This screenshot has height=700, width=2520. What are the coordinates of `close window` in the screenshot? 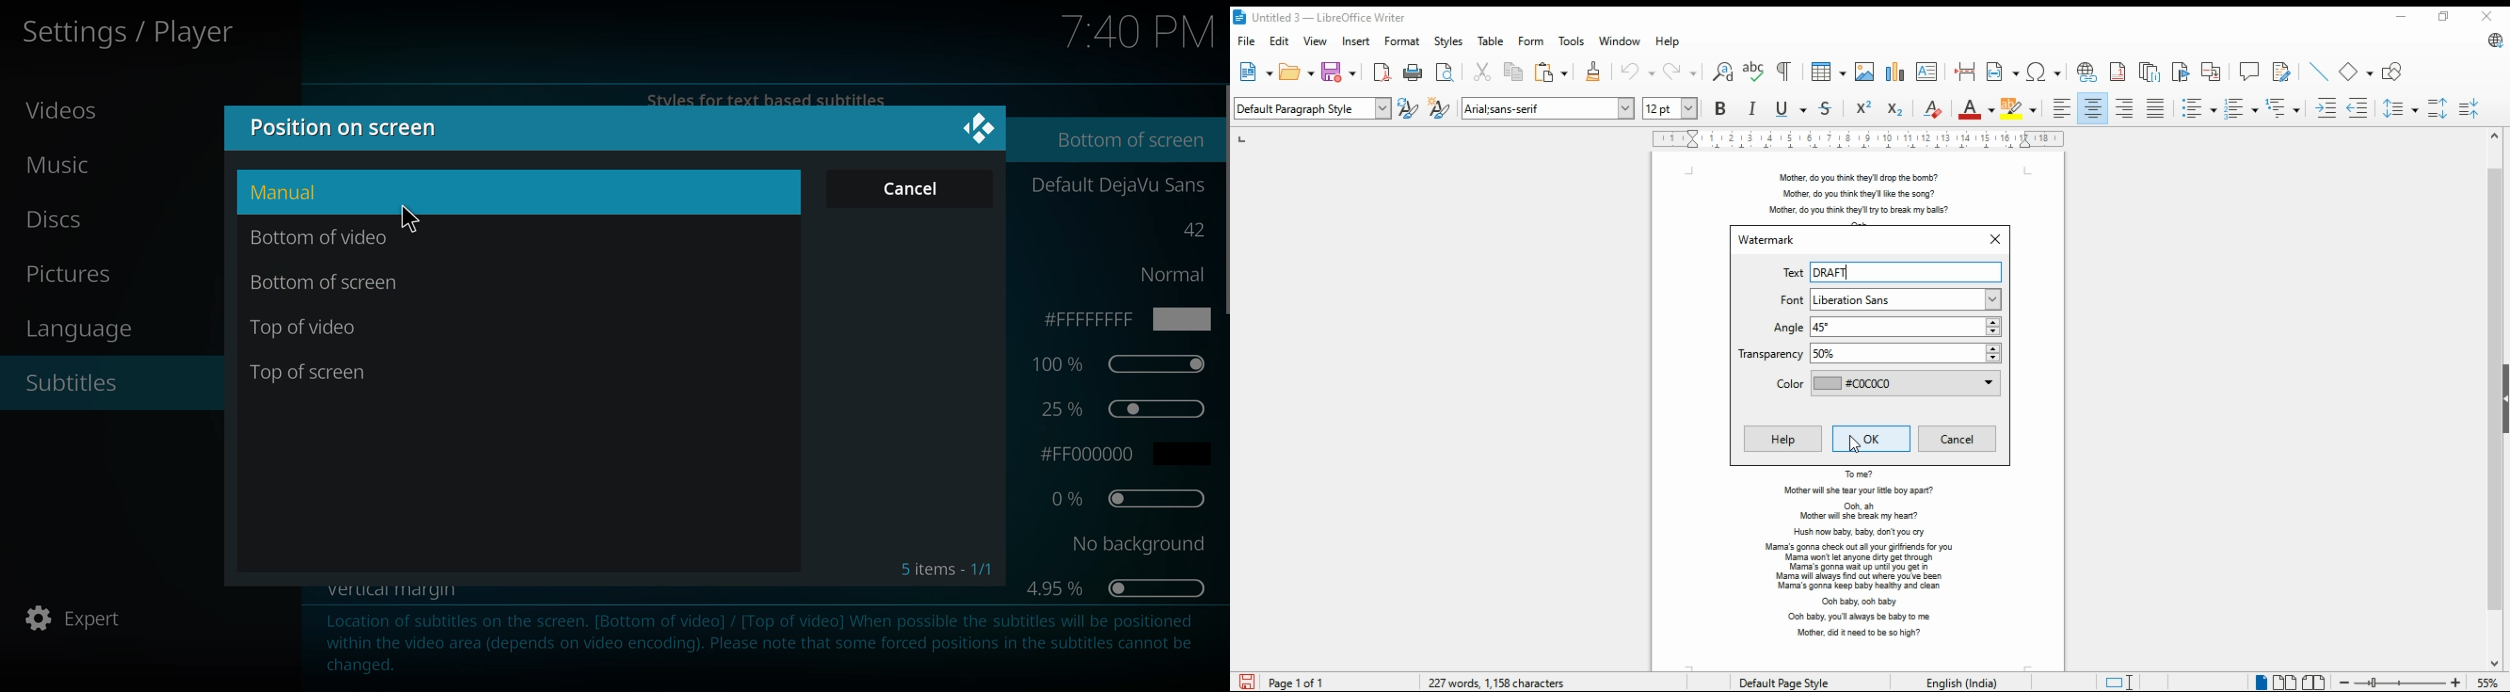 It's located at (1990, 238).